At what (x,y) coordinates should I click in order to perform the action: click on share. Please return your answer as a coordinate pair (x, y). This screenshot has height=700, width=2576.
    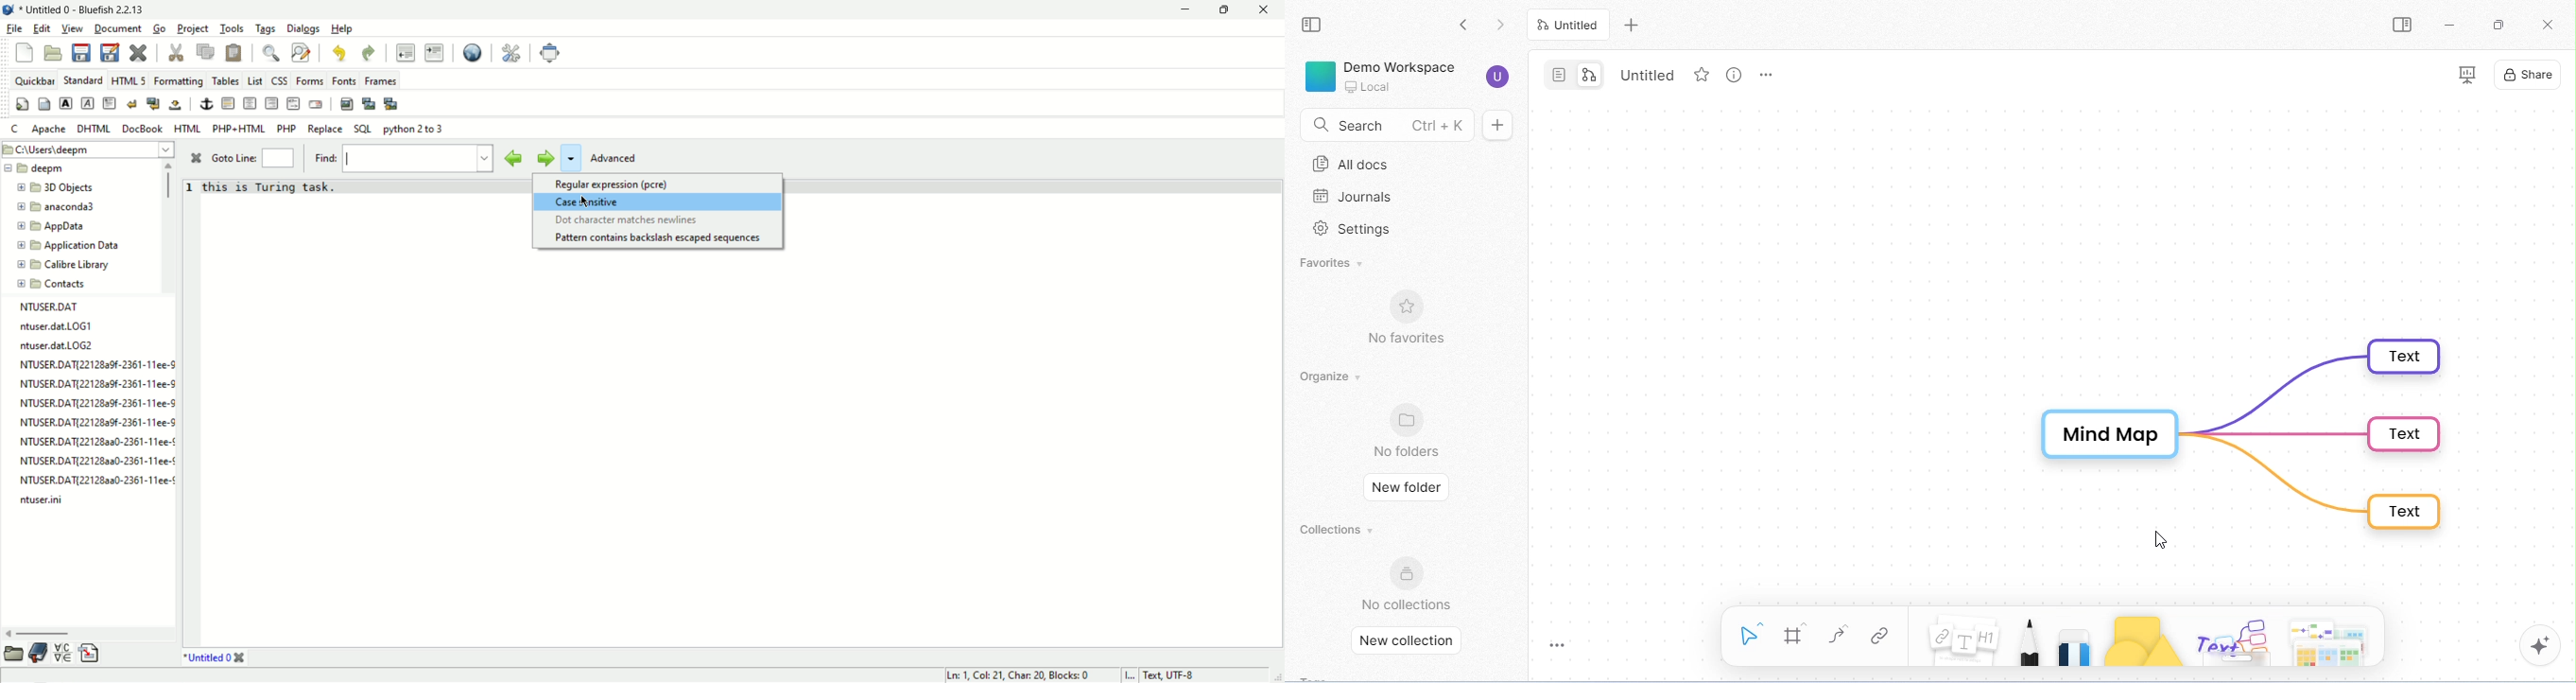
    Looking at the image, I should click on (2532, 75).